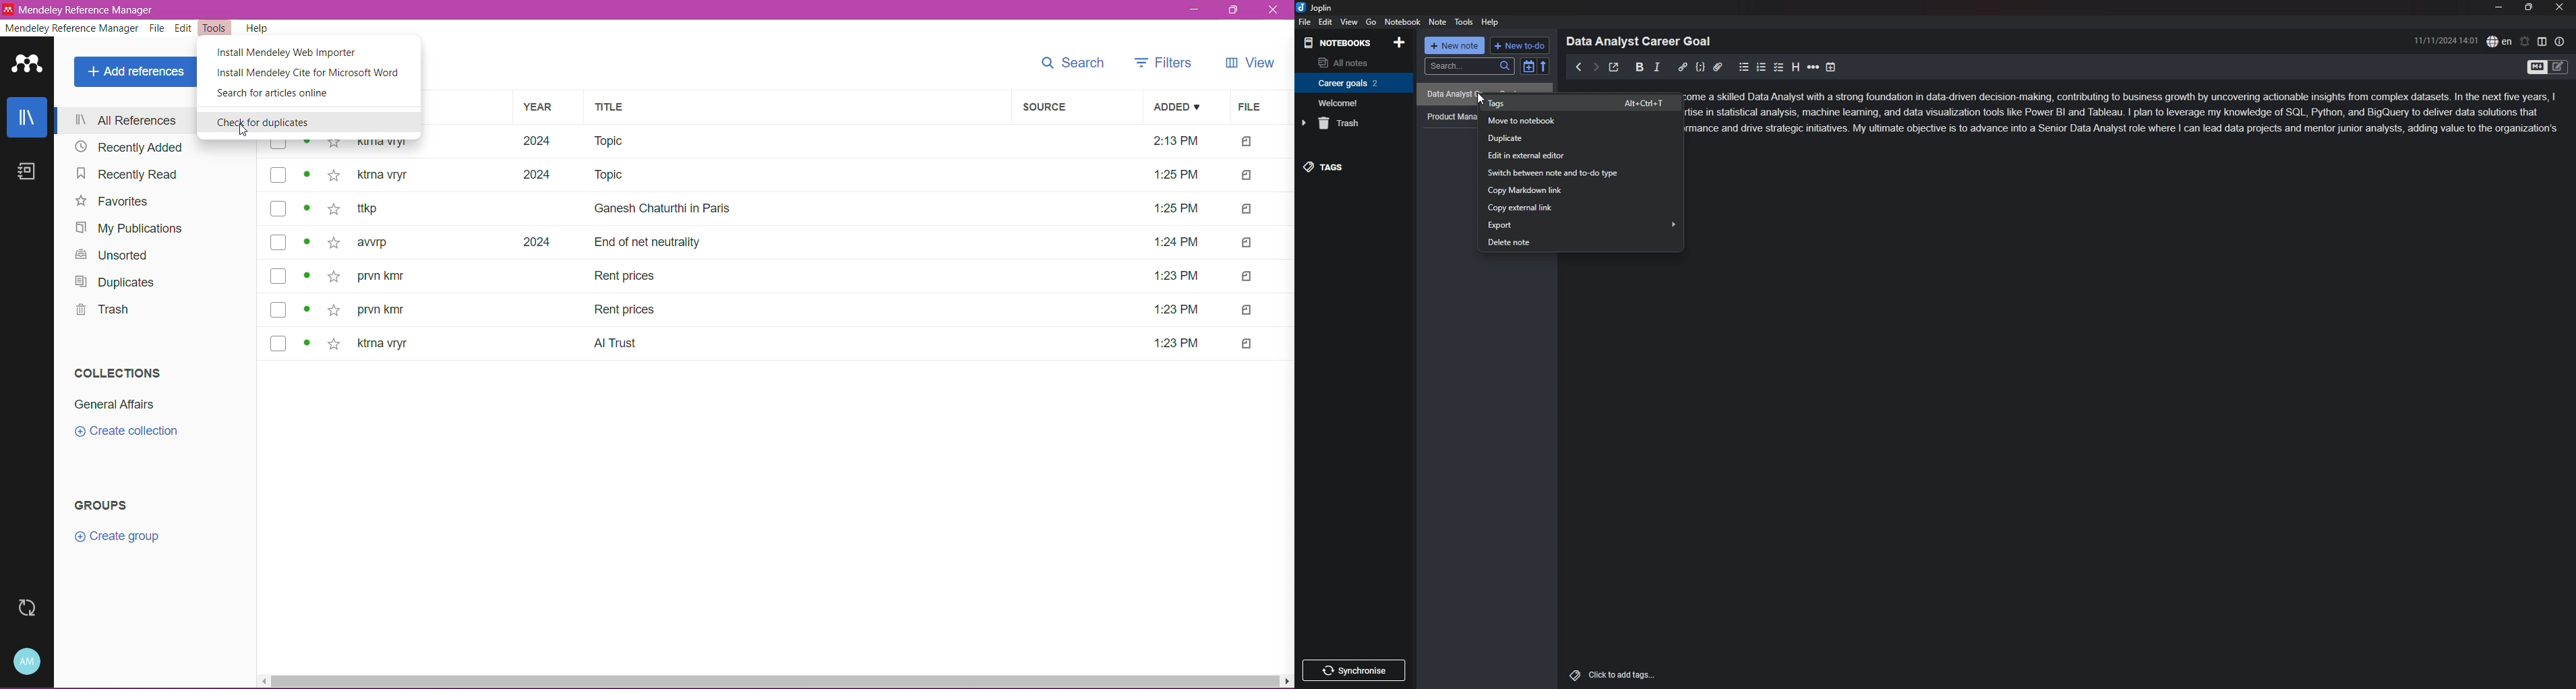 This screenshot has height=700, width=2576. What do you see at coordinates (1245, 311) in the screenshot?
I see `file` at bounding box center [1245, 311].